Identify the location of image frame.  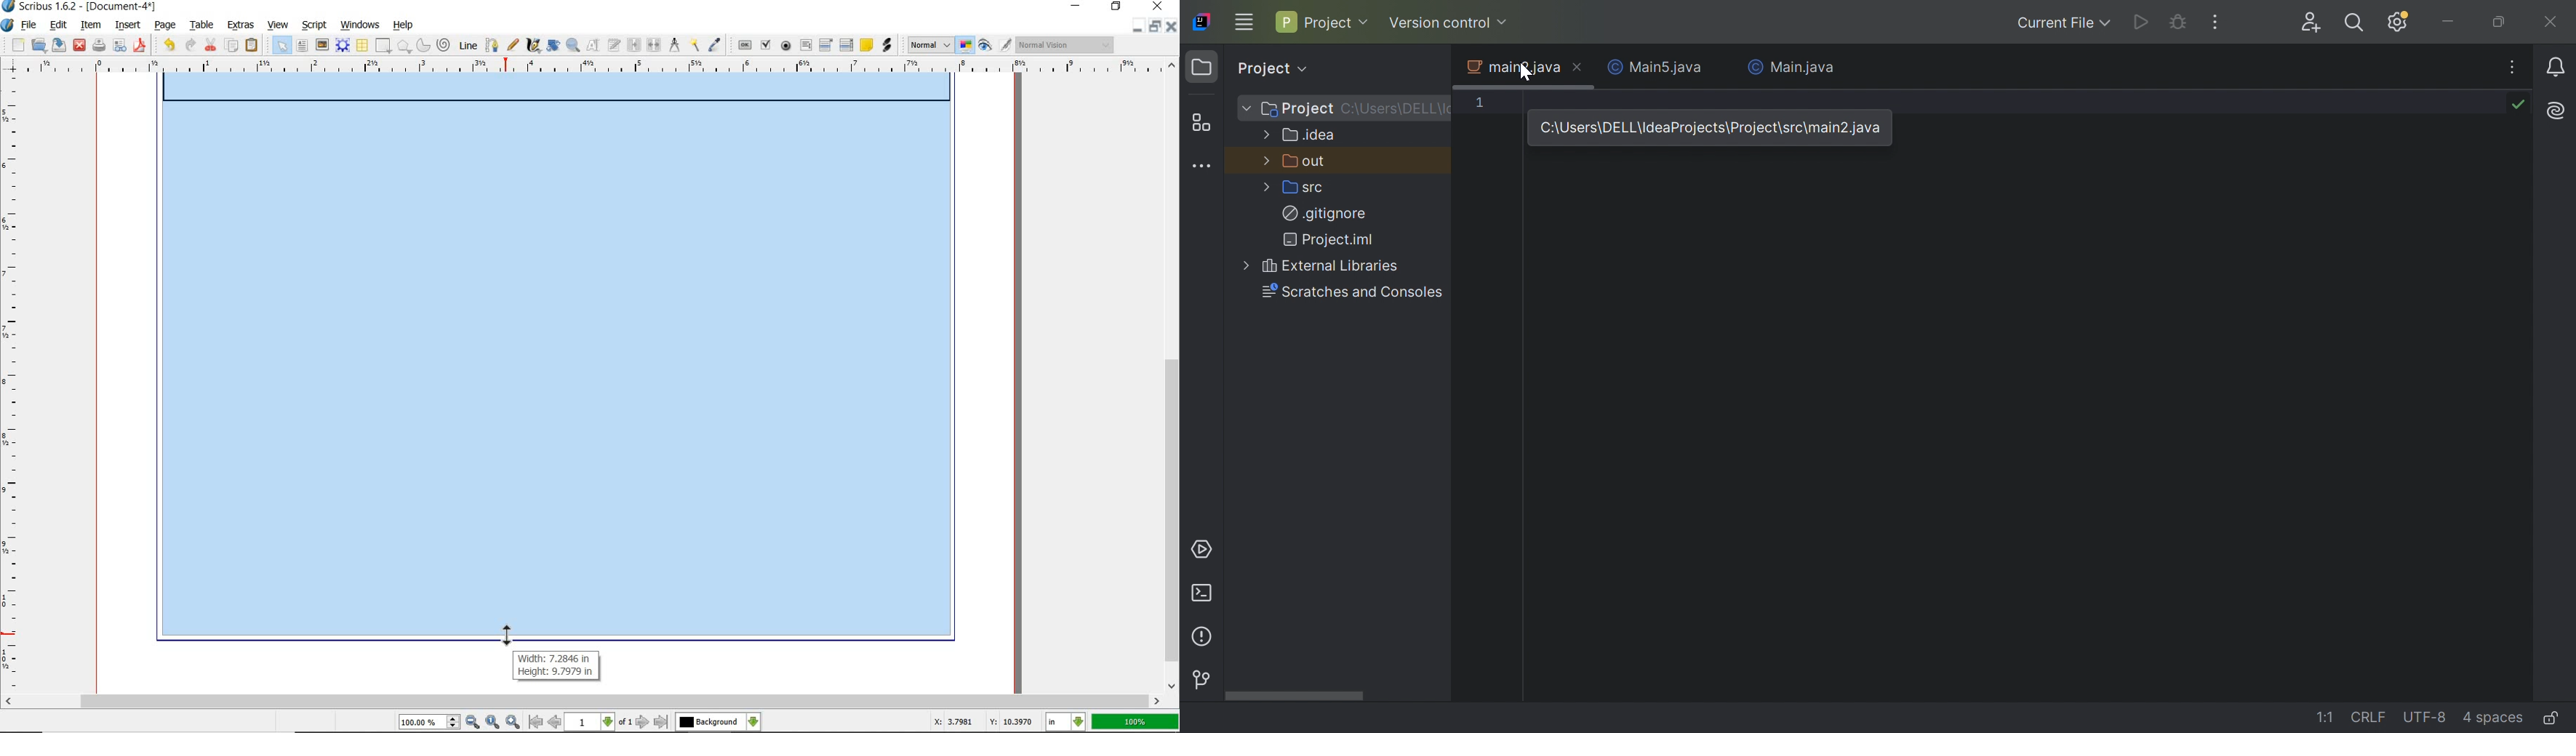
(322, 46).